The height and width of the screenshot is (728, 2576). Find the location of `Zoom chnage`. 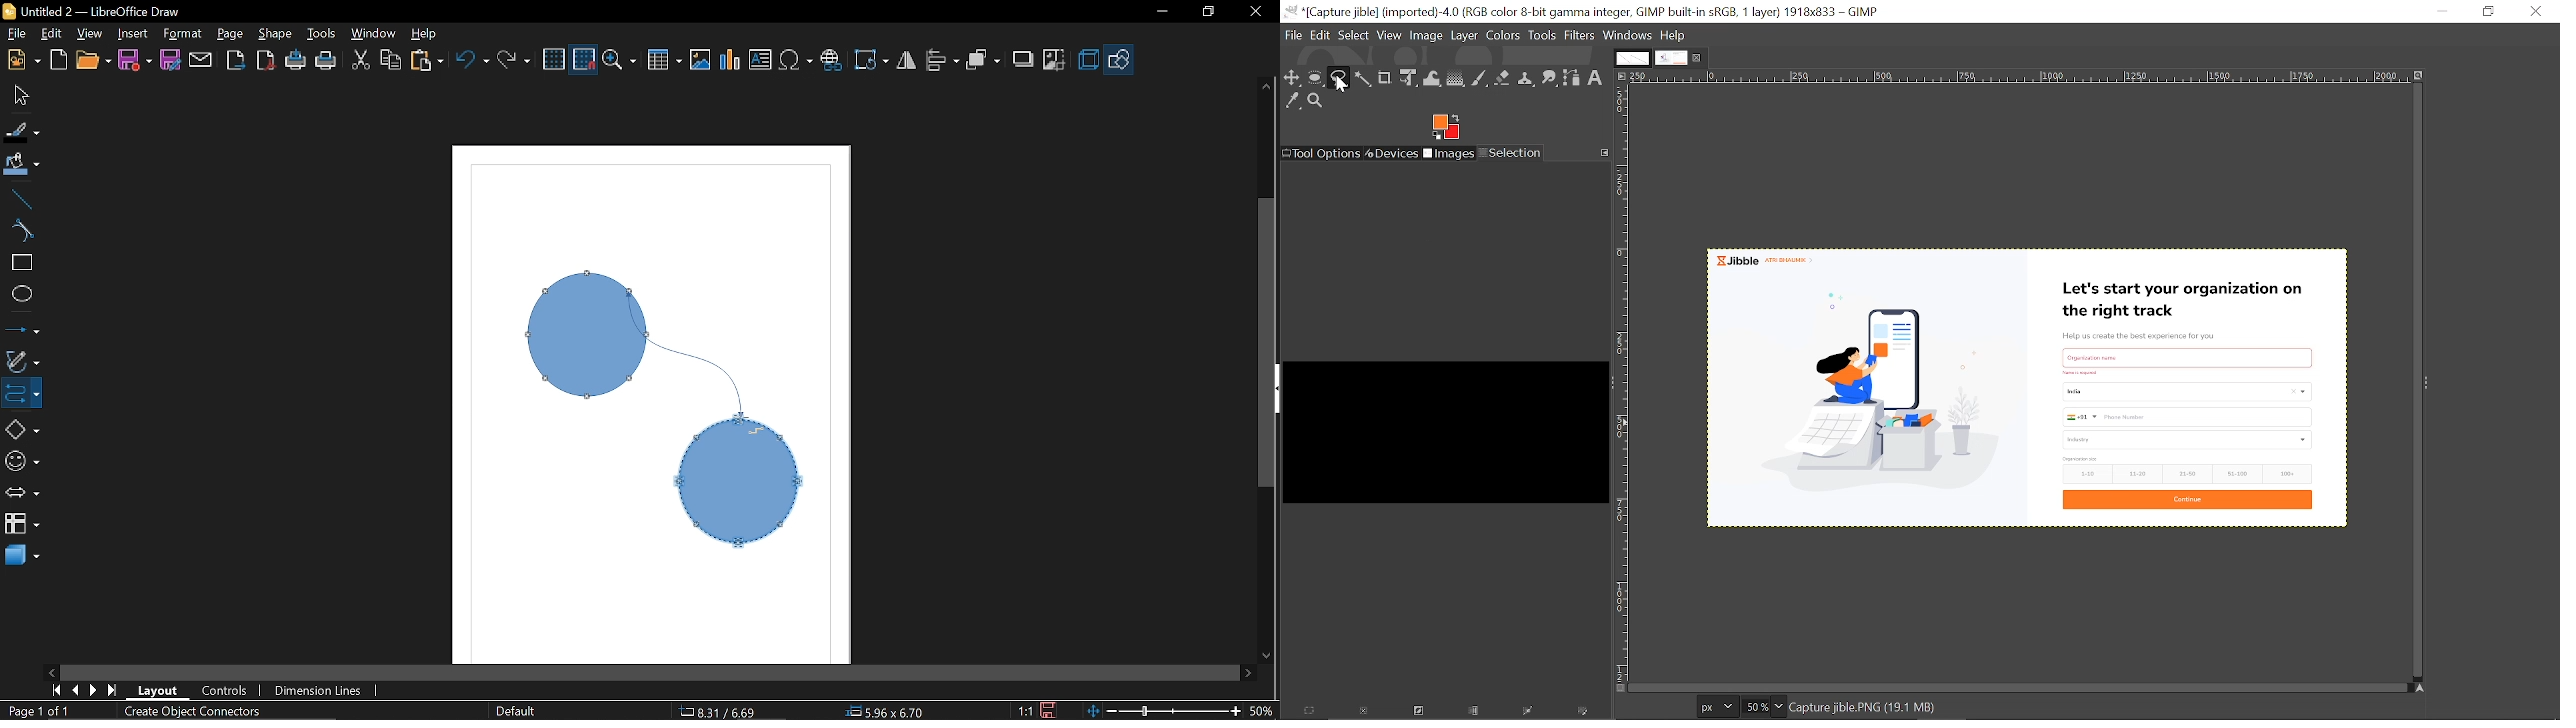

Zoom chnage is located at coordinates (1163, 711).